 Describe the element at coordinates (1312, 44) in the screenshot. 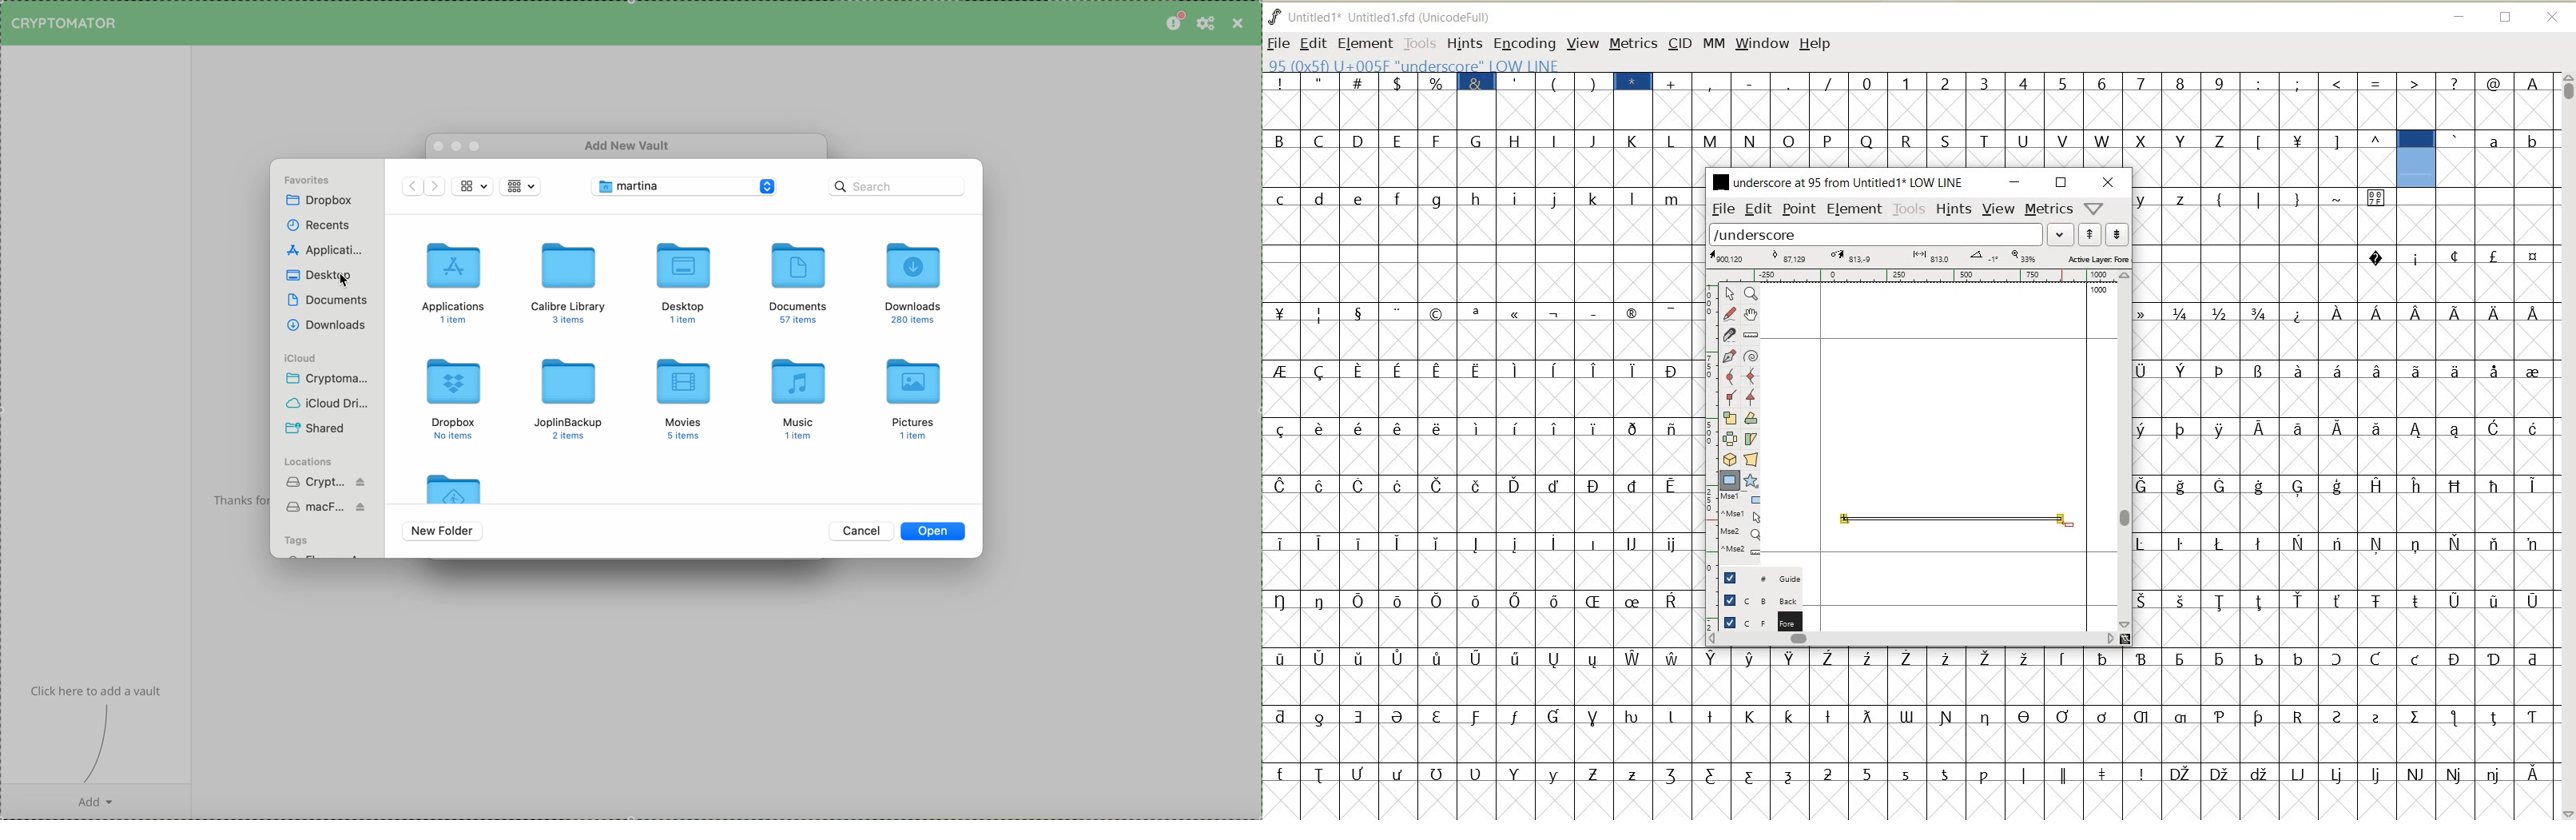

I see `EDIT` at that location.